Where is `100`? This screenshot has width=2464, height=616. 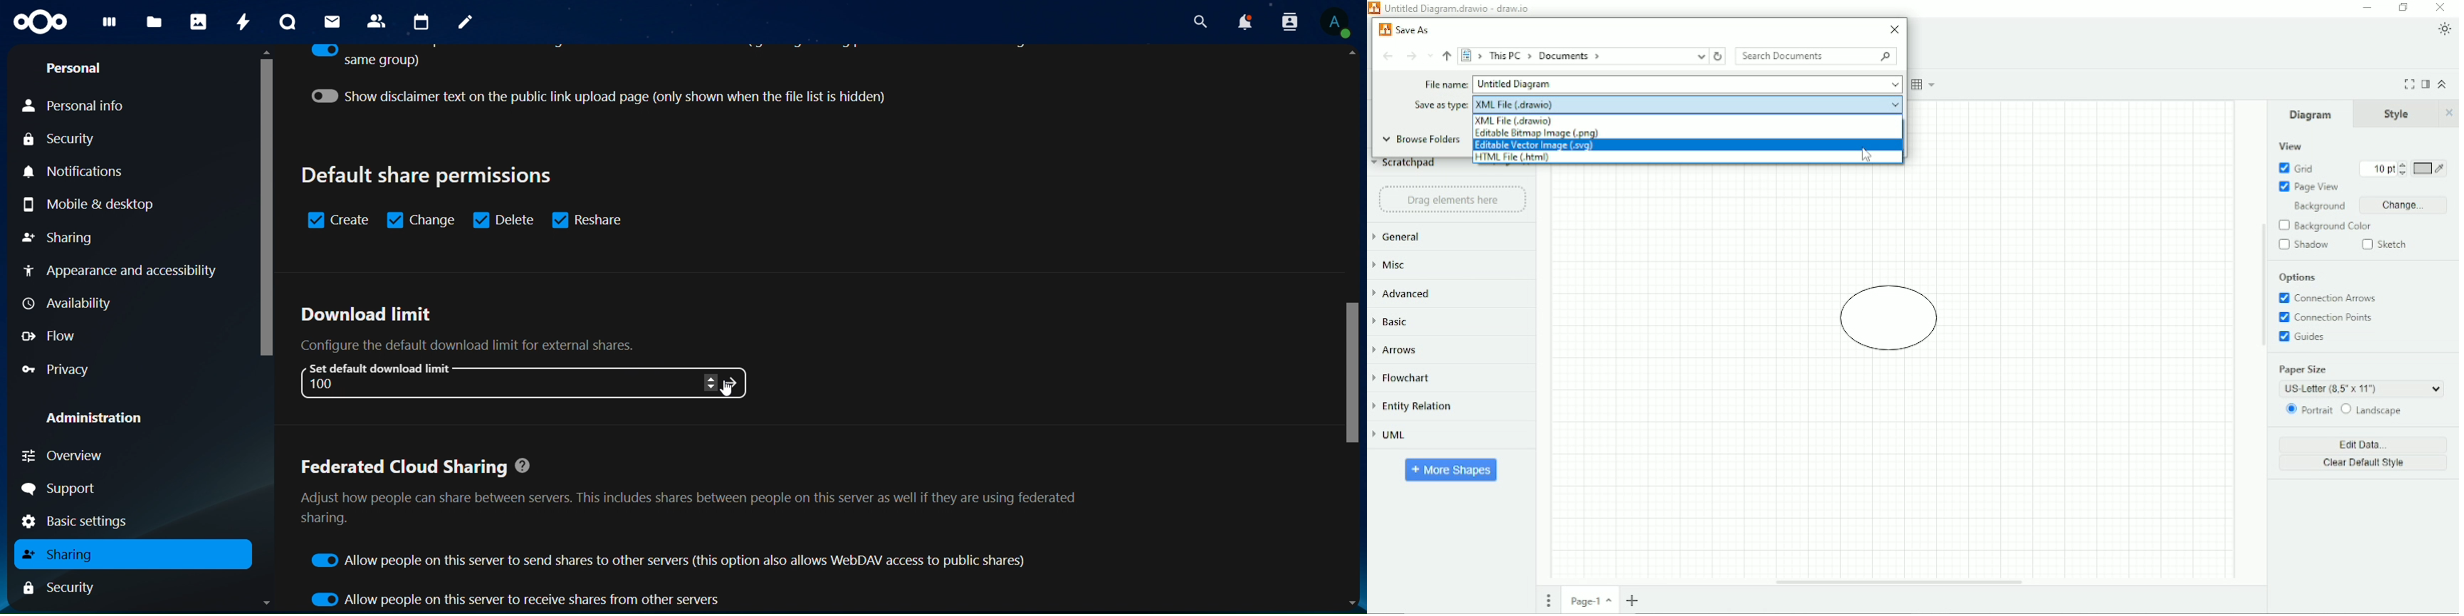
100 is located at coordinates (328, 384).